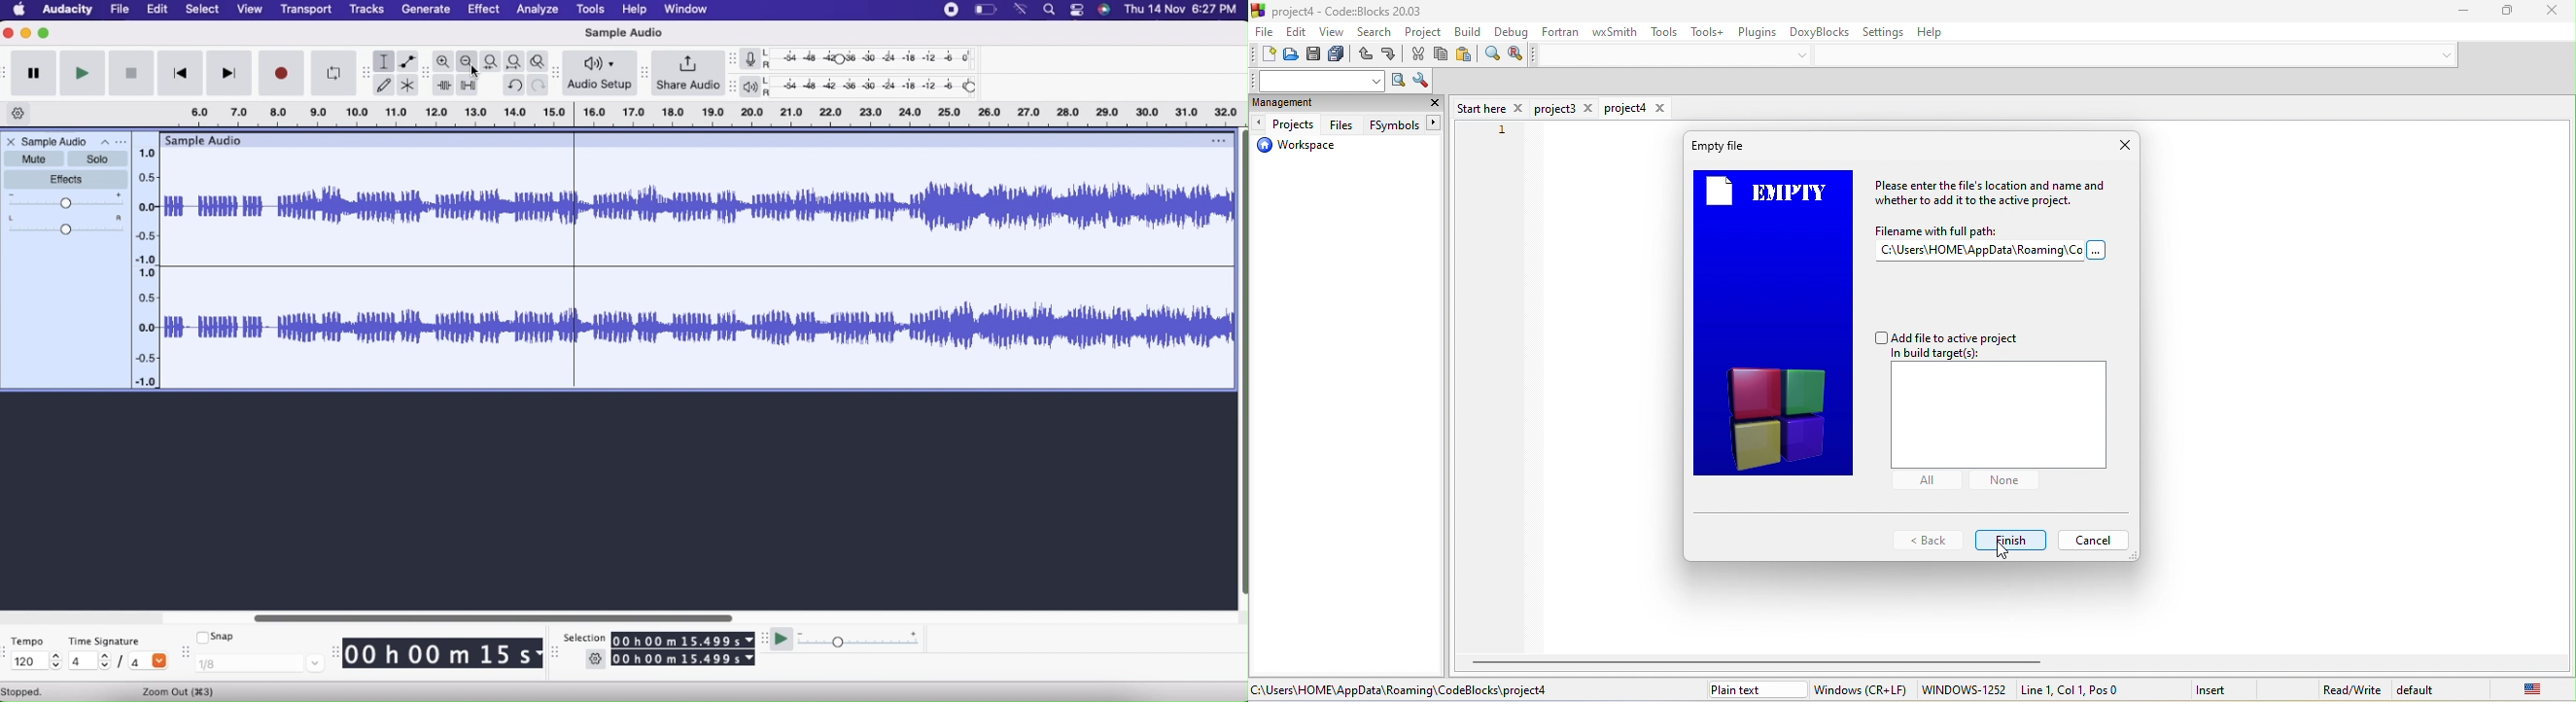 Image resolution: width=2576 pixels, height=728 pixels. Describe the element at coordinates (2013, 539) in the screenshot. I see `Finish` at that location.